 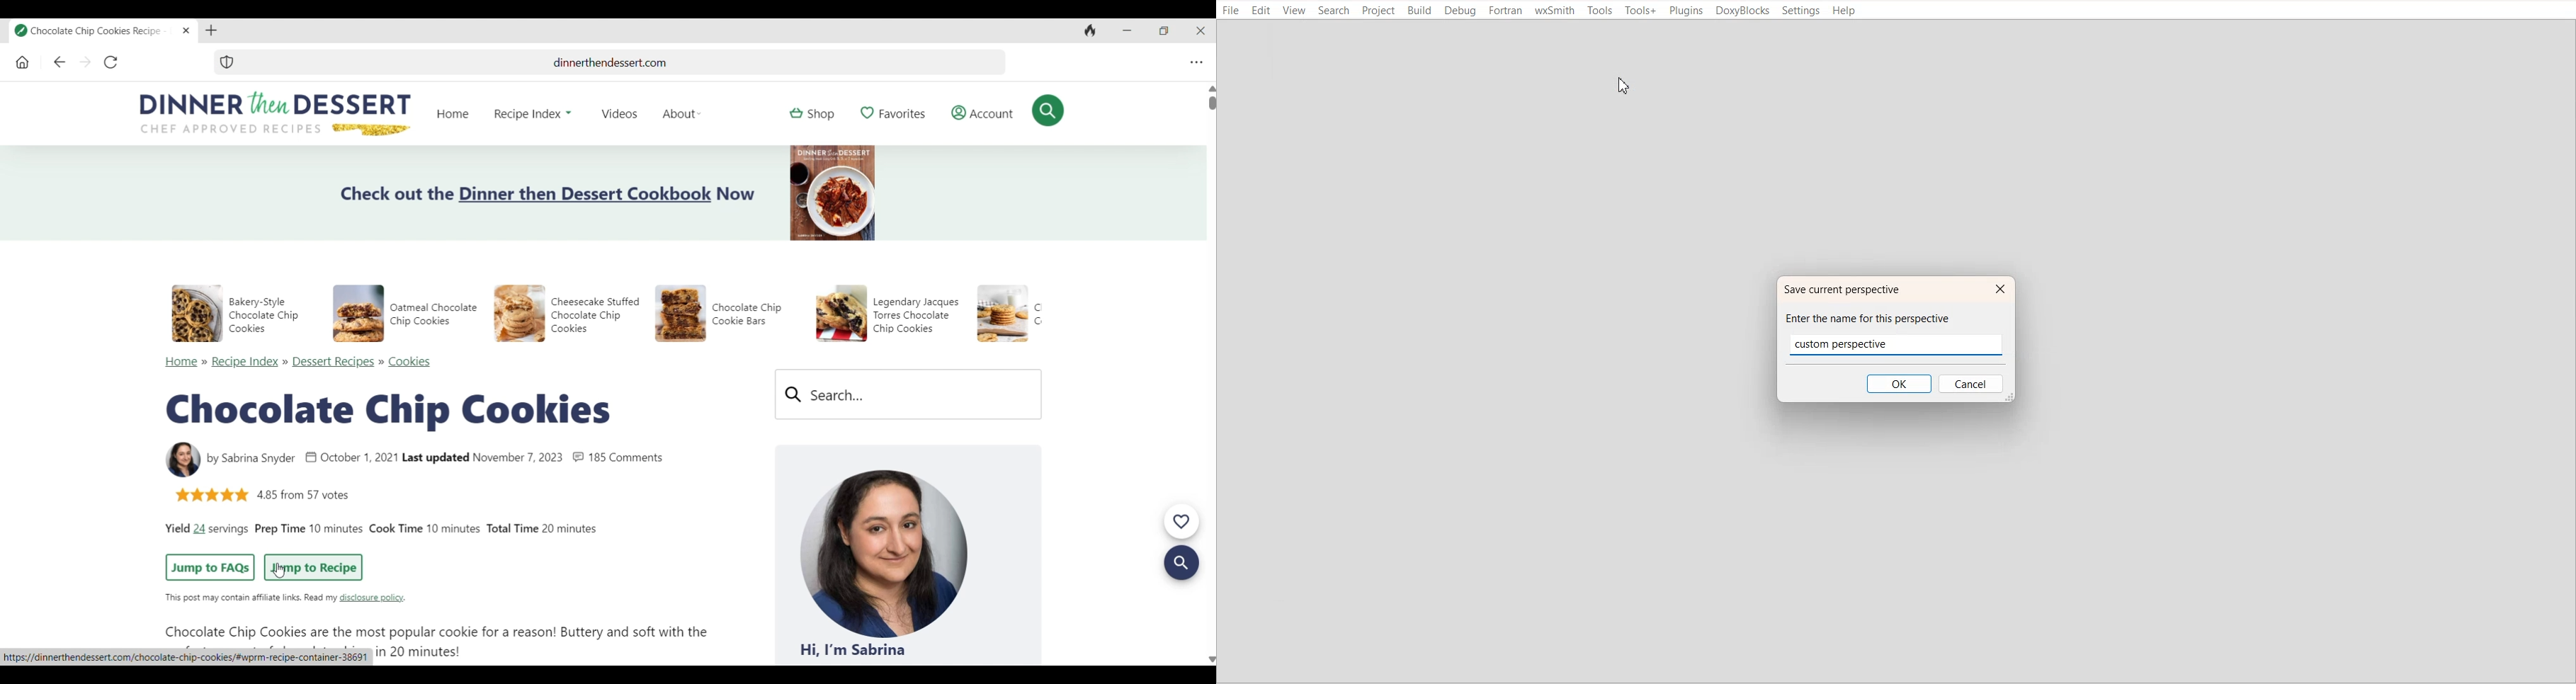 What do you see at coordinates (388, 412) in the screenshot?
I see `Chocolate Chip Cookies` at bounding box center [388, 412].